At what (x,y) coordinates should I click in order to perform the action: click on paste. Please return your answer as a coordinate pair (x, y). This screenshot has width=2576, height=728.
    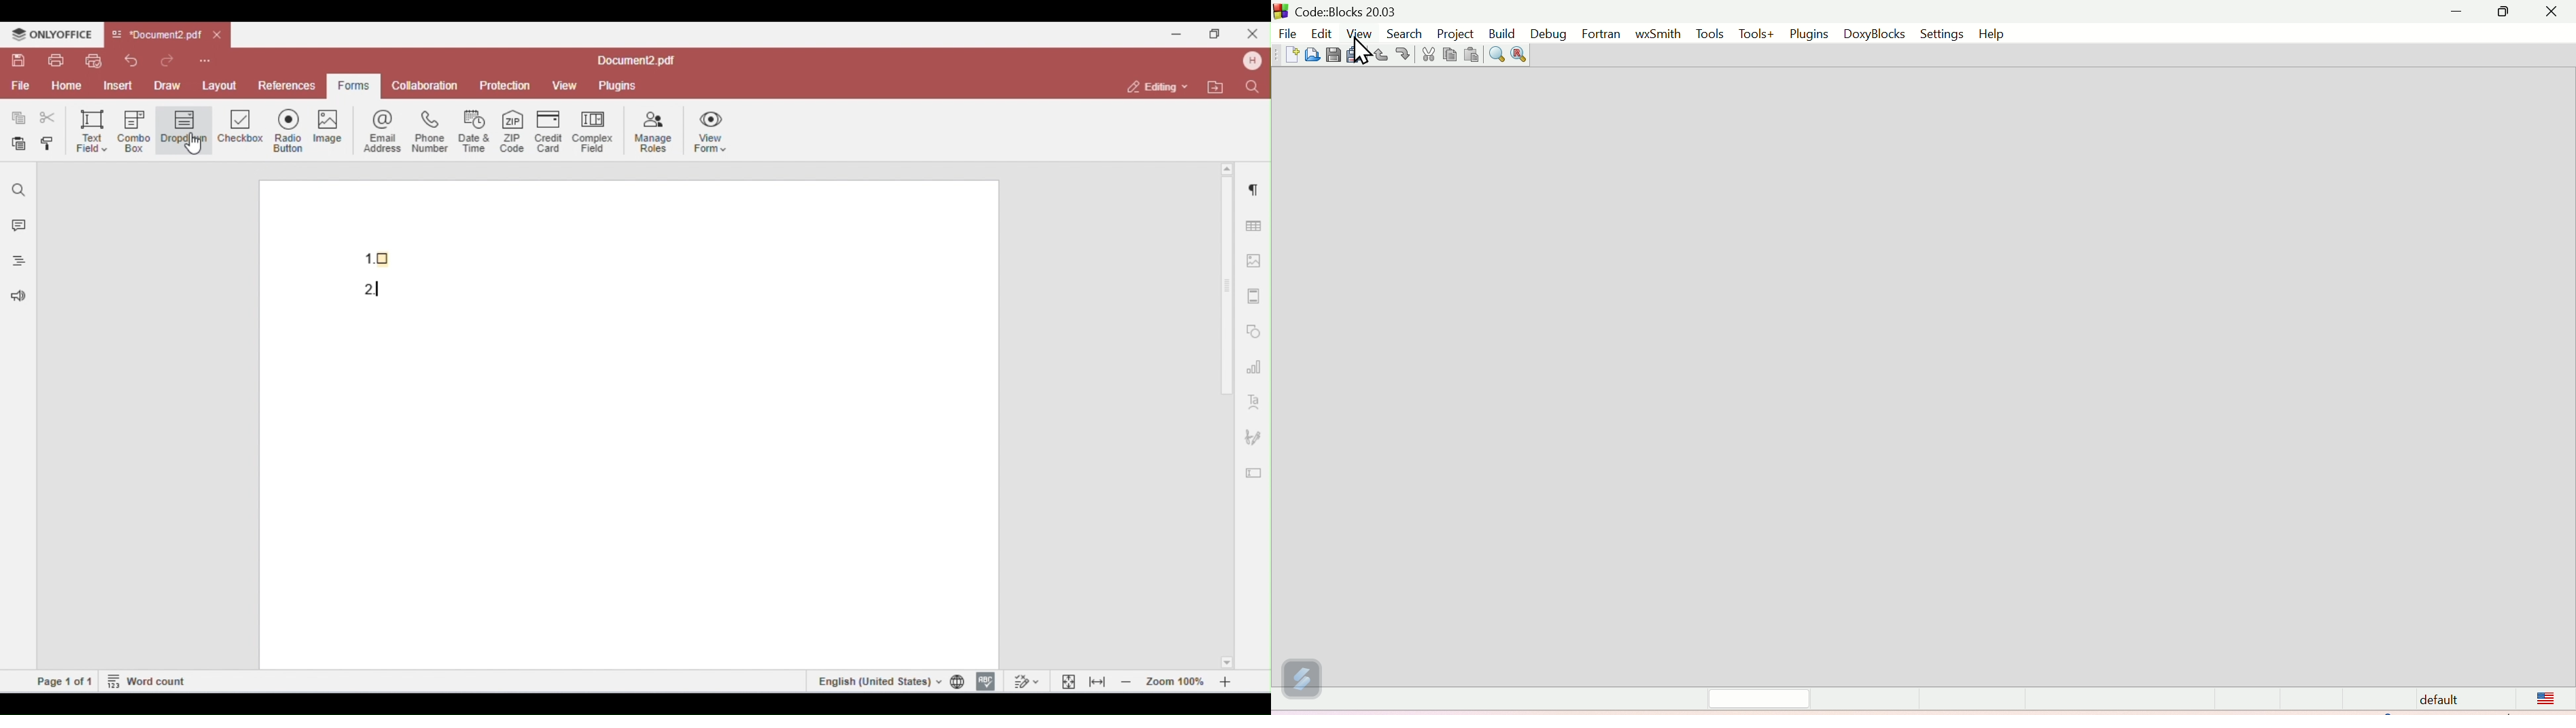
    Looking at the image, I should click on (1471, 52).